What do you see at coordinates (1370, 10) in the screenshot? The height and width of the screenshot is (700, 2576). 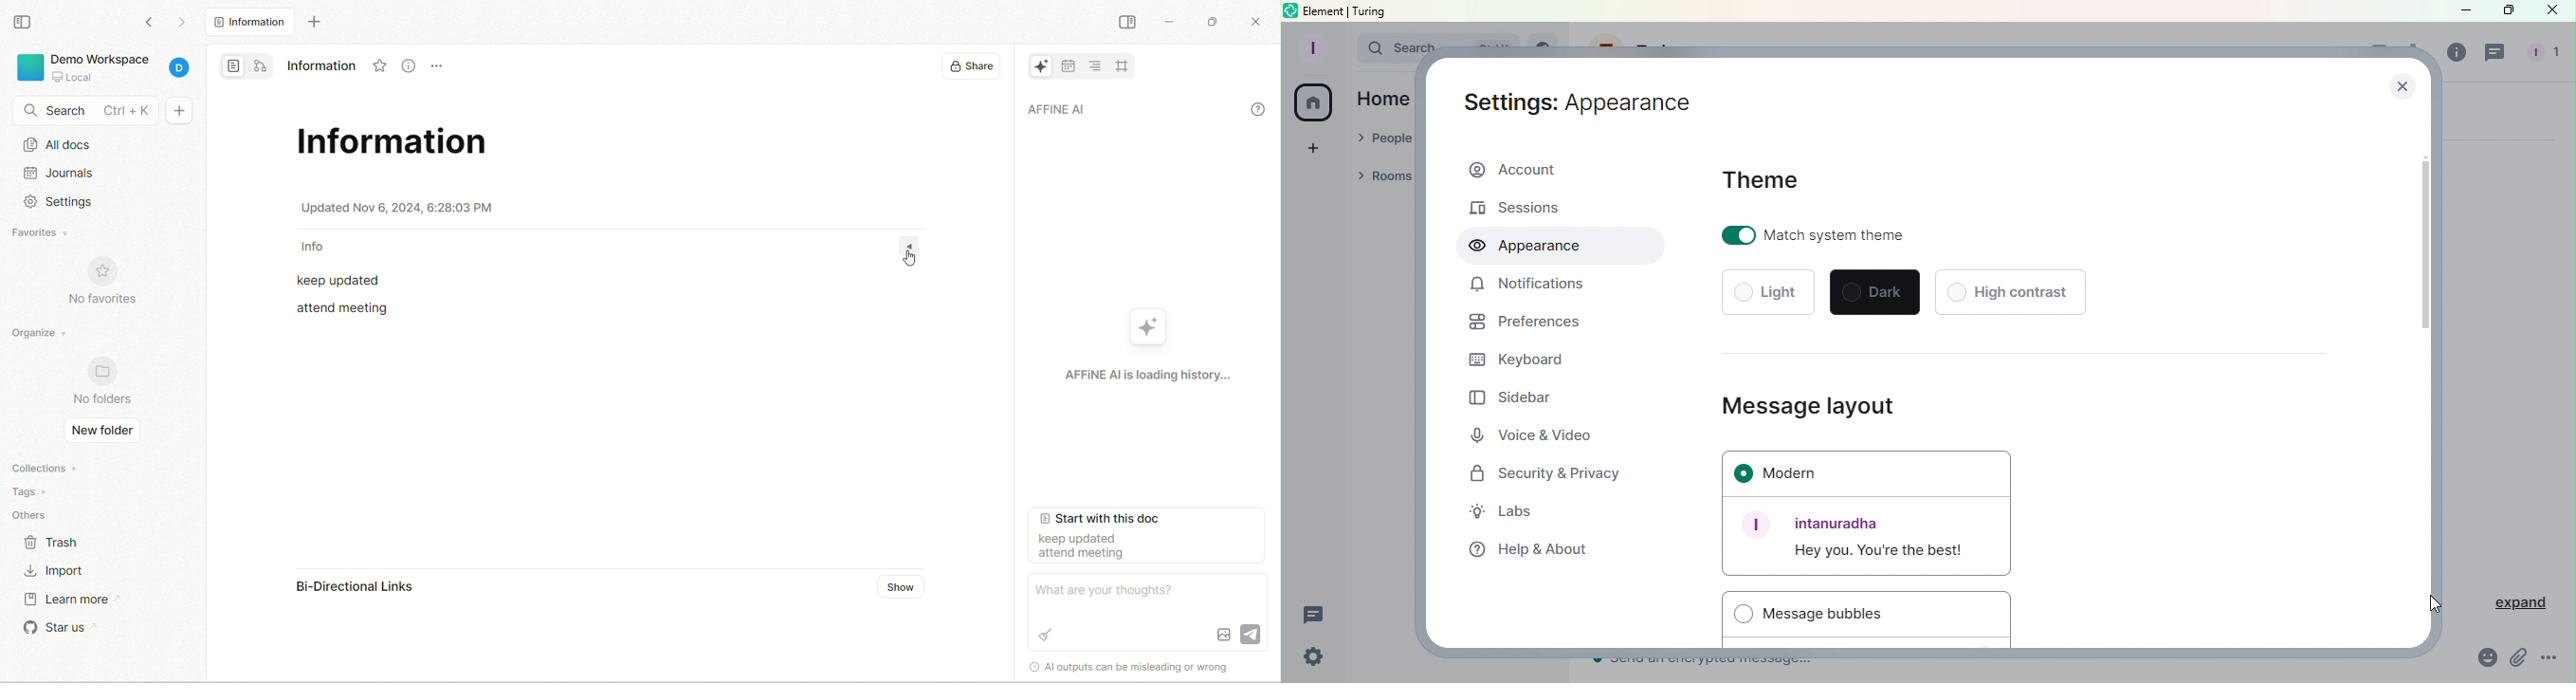 I see `turing` at bounding box center [1370, 10].